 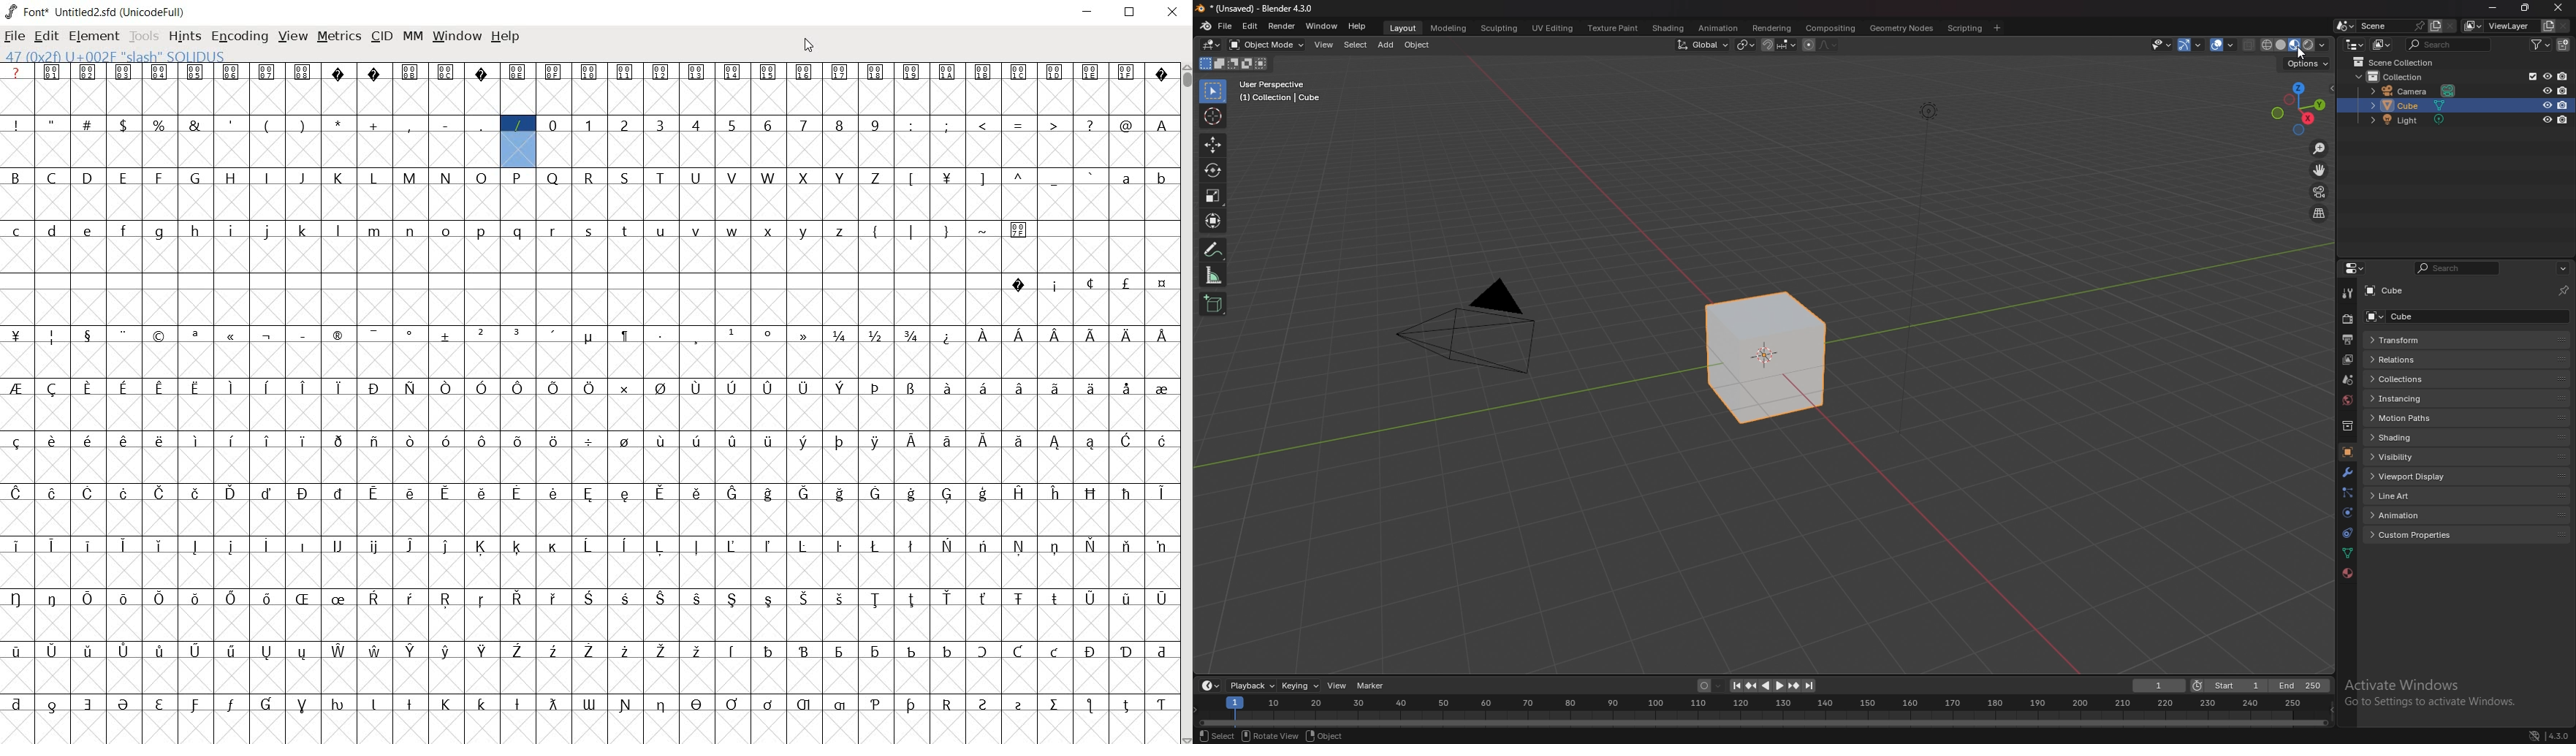 What do you see at coordinates (482, 704) in the screenshot?
I see `glyph` at bounding box center [482, 704].